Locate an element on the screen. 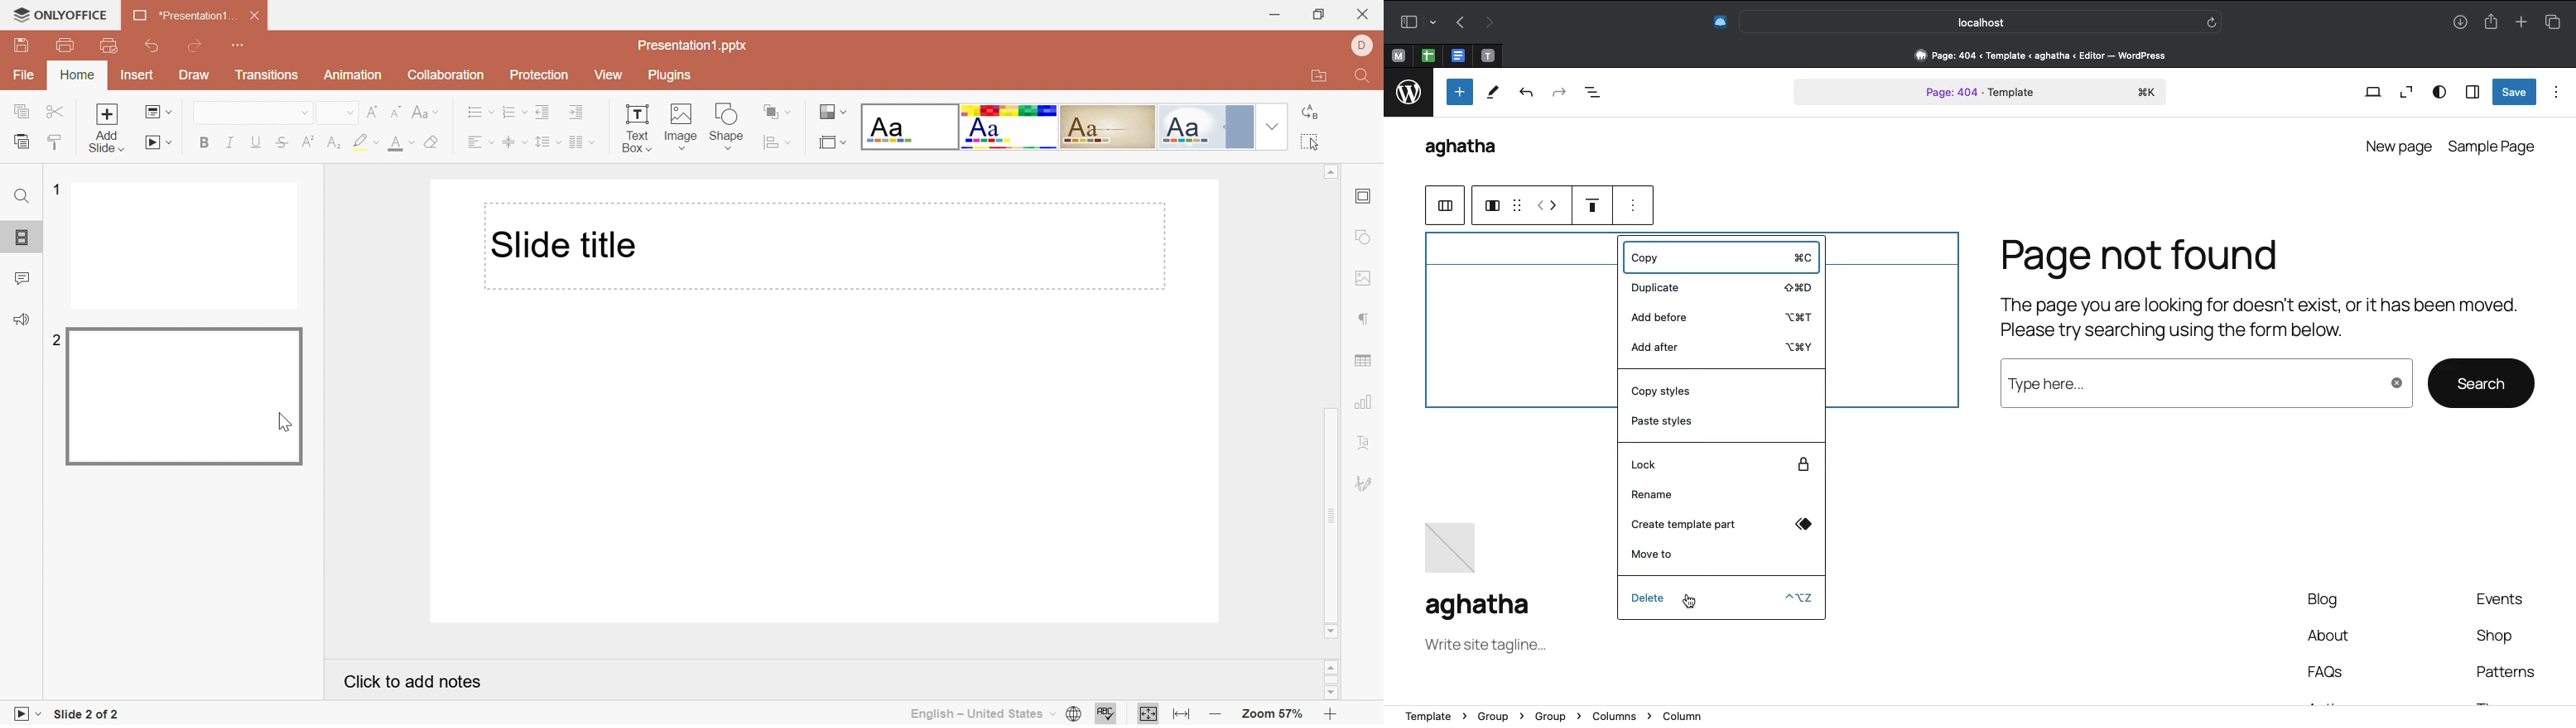 The image size is (2576, 728). move to is located at coordinates (1720, 555).